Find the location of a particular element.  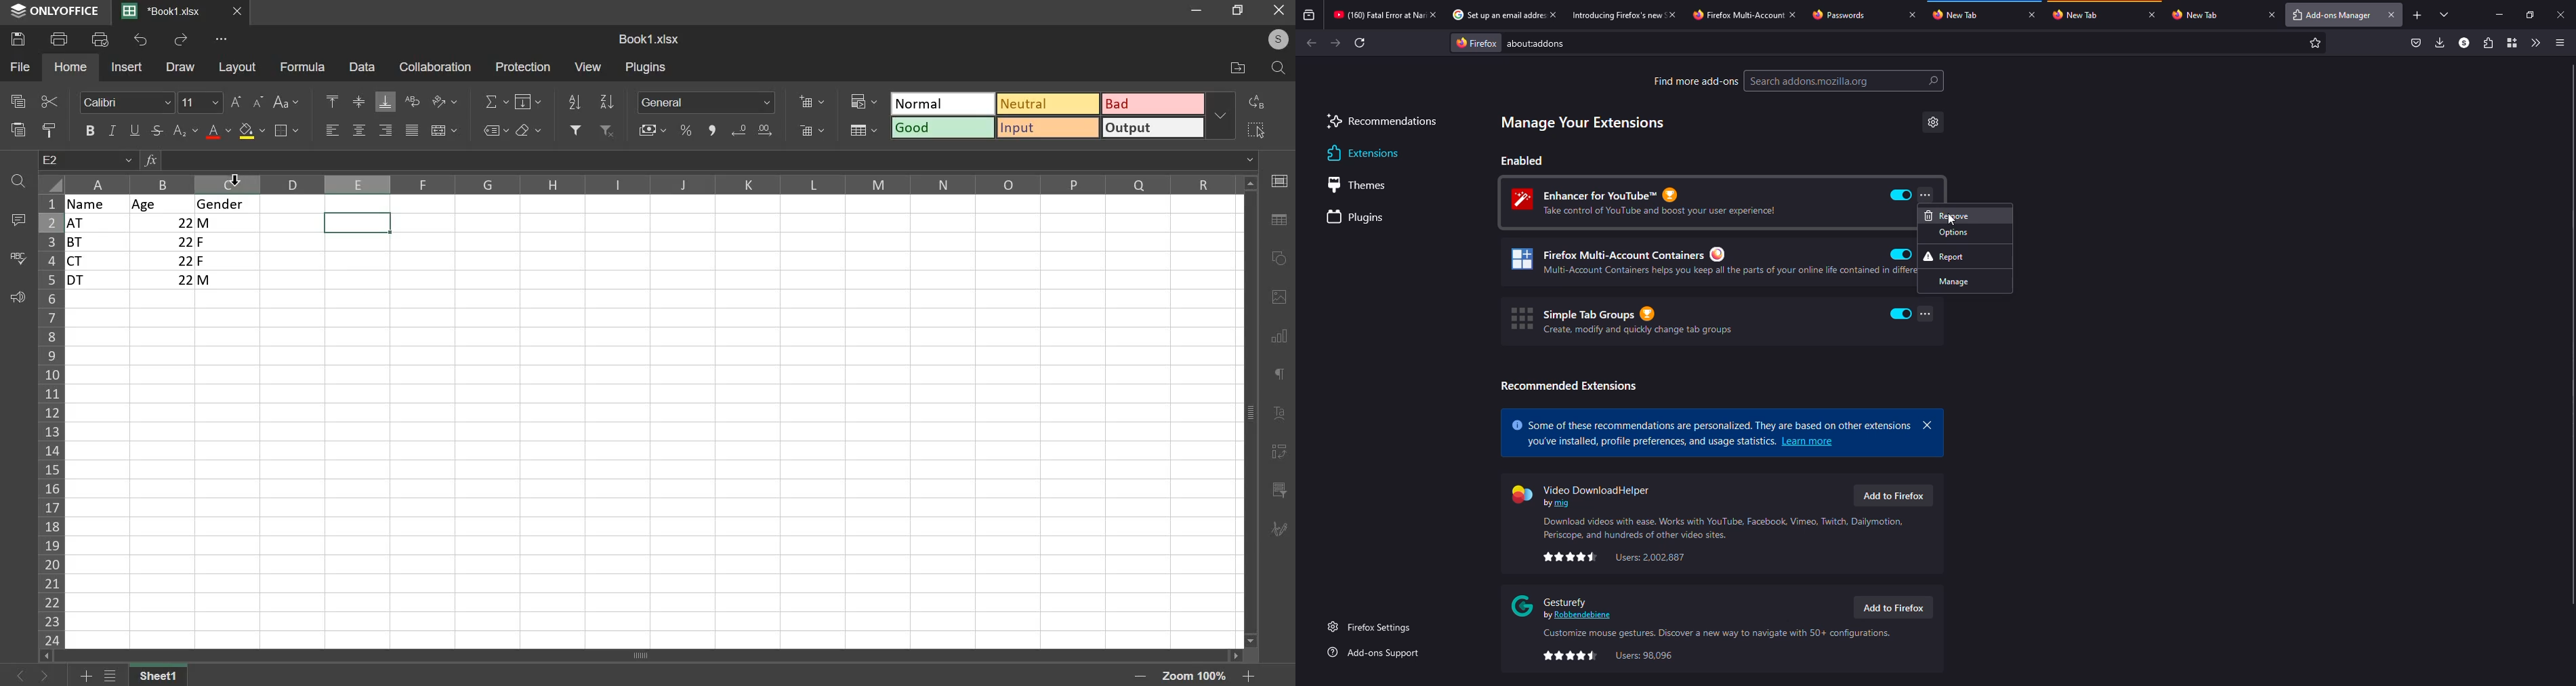

collaboration is located at coordinates (433, 66).